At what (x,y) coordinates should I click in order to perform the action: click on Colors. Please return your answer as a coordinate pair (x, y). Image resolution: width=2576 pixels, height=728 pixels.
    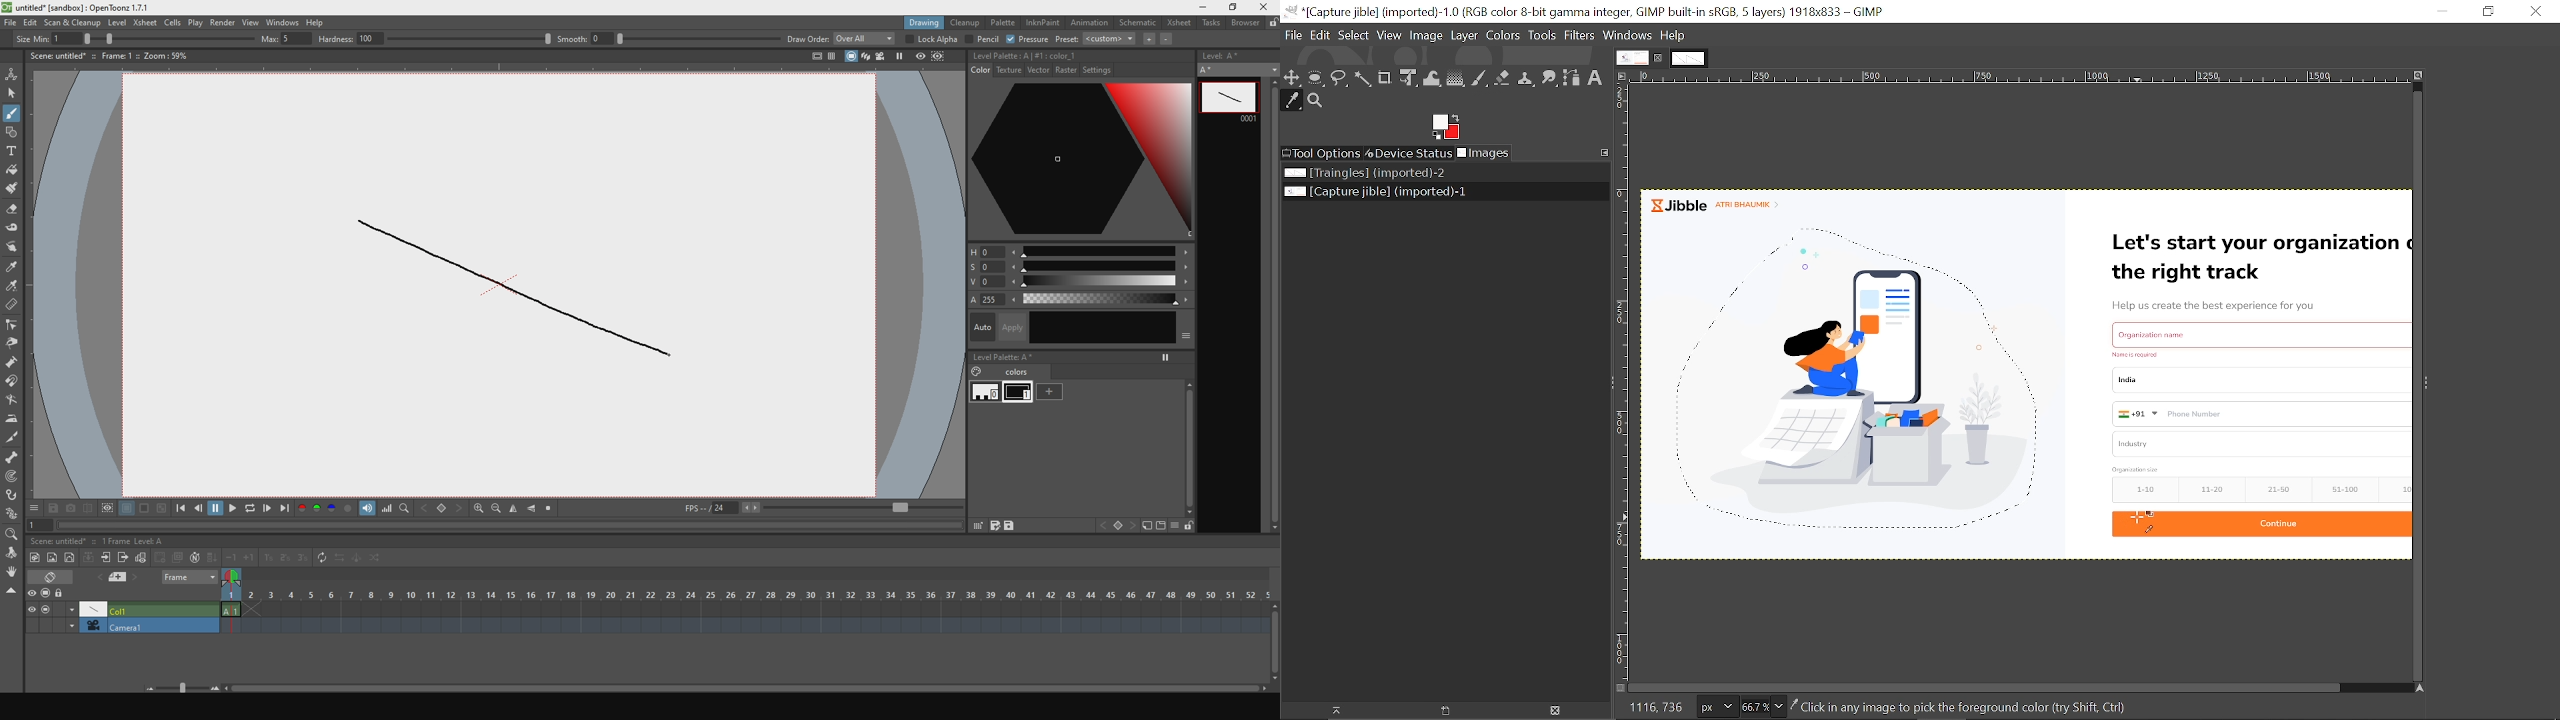
    Looking at the image, I should click on (1503, 36).